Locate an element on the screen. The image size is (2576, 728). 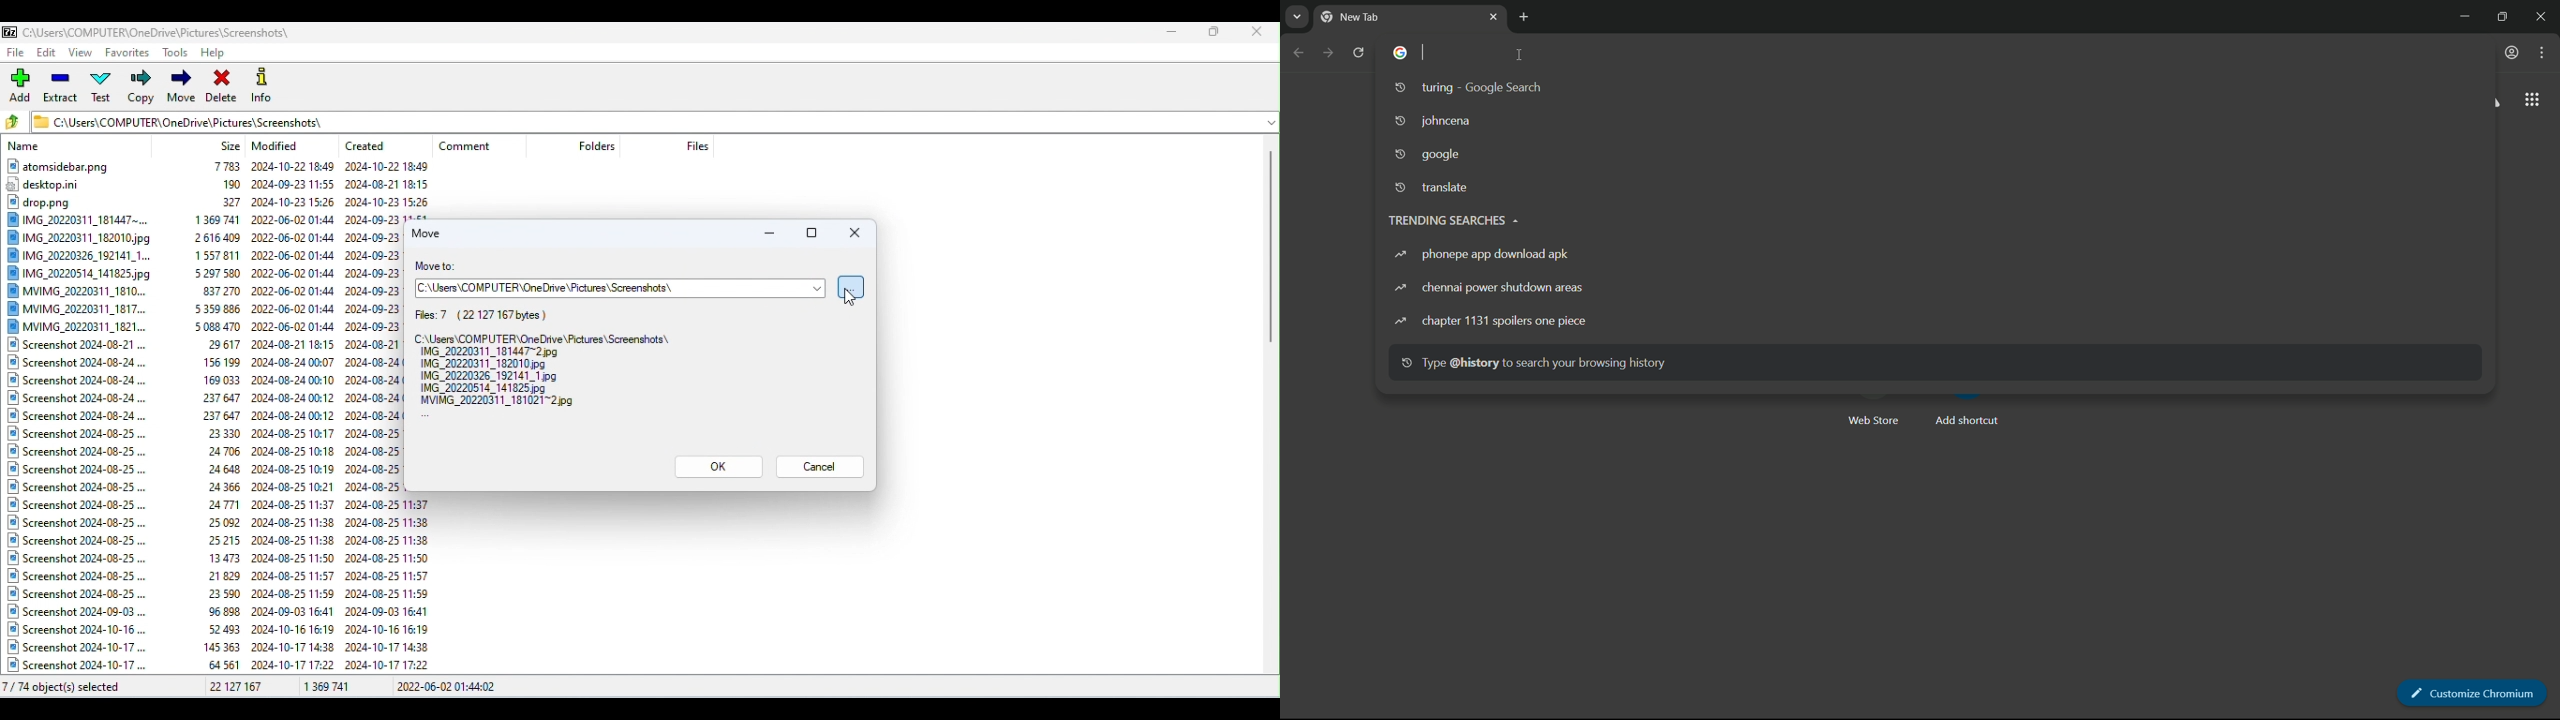
File is located at coordinates (17, 52).